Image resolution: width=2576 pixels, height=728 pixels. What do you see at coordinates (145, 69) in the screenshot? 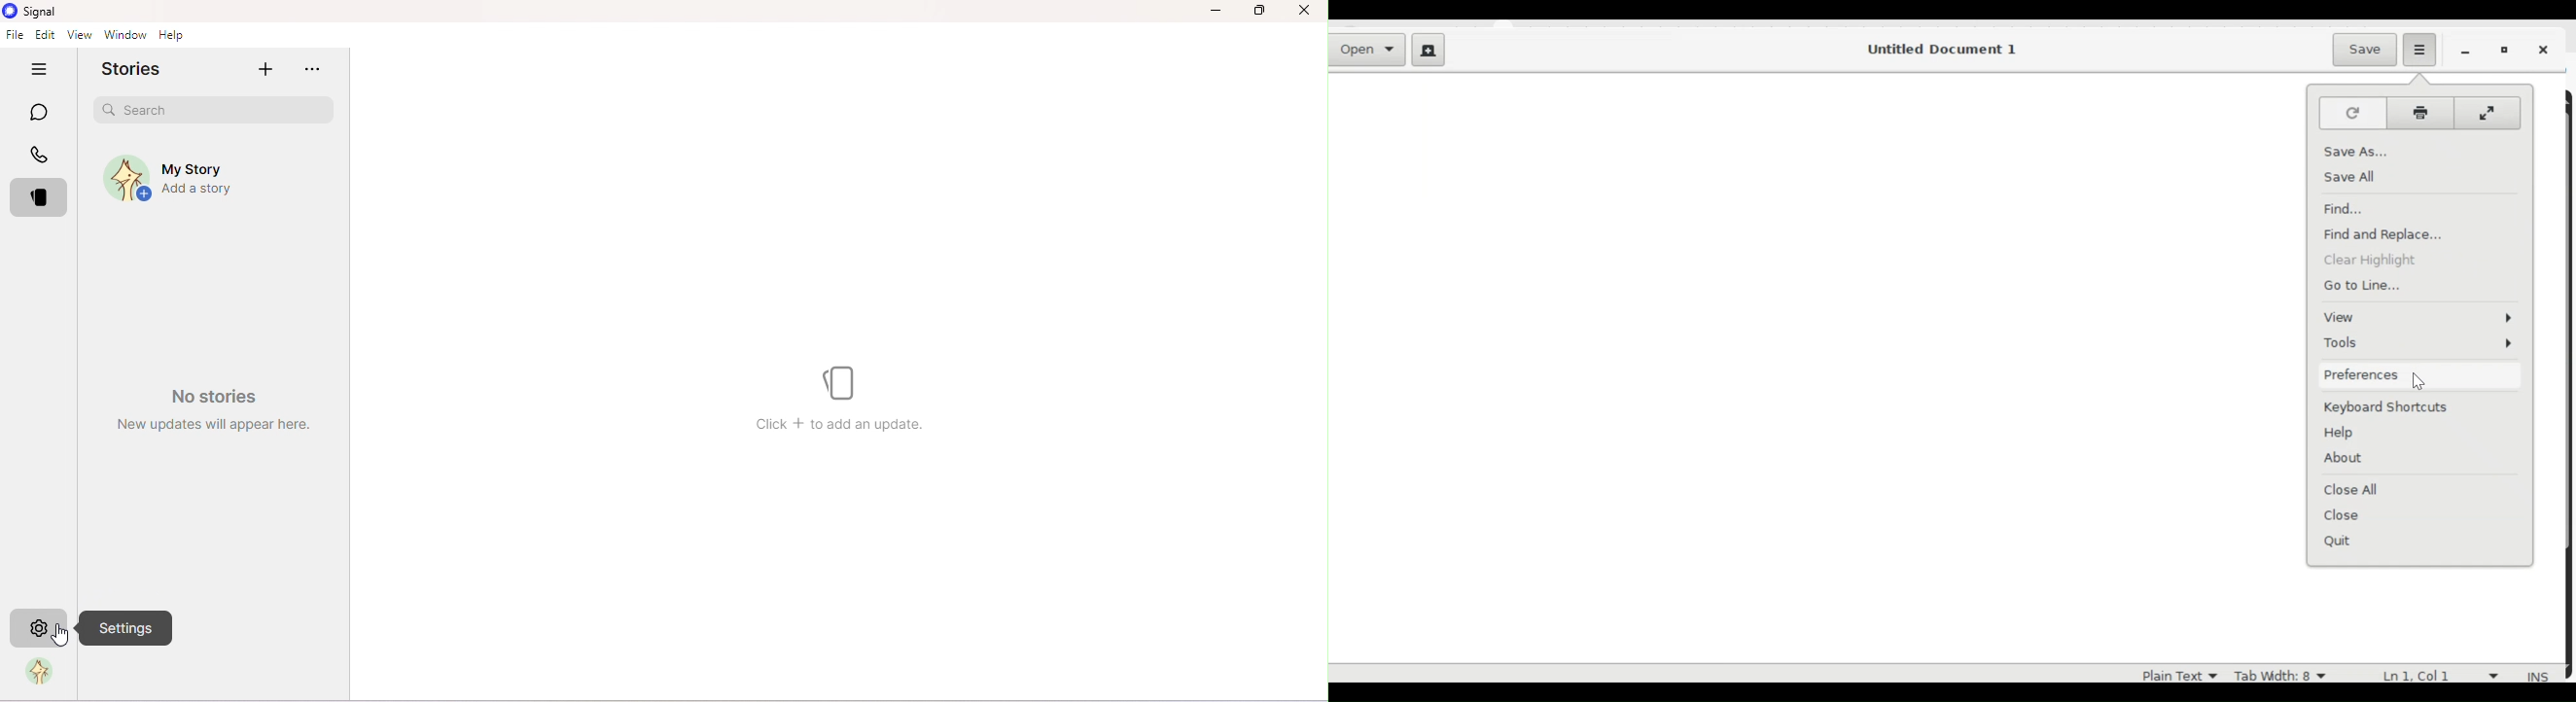
I see `Stories` at bounding box center [145, 69].